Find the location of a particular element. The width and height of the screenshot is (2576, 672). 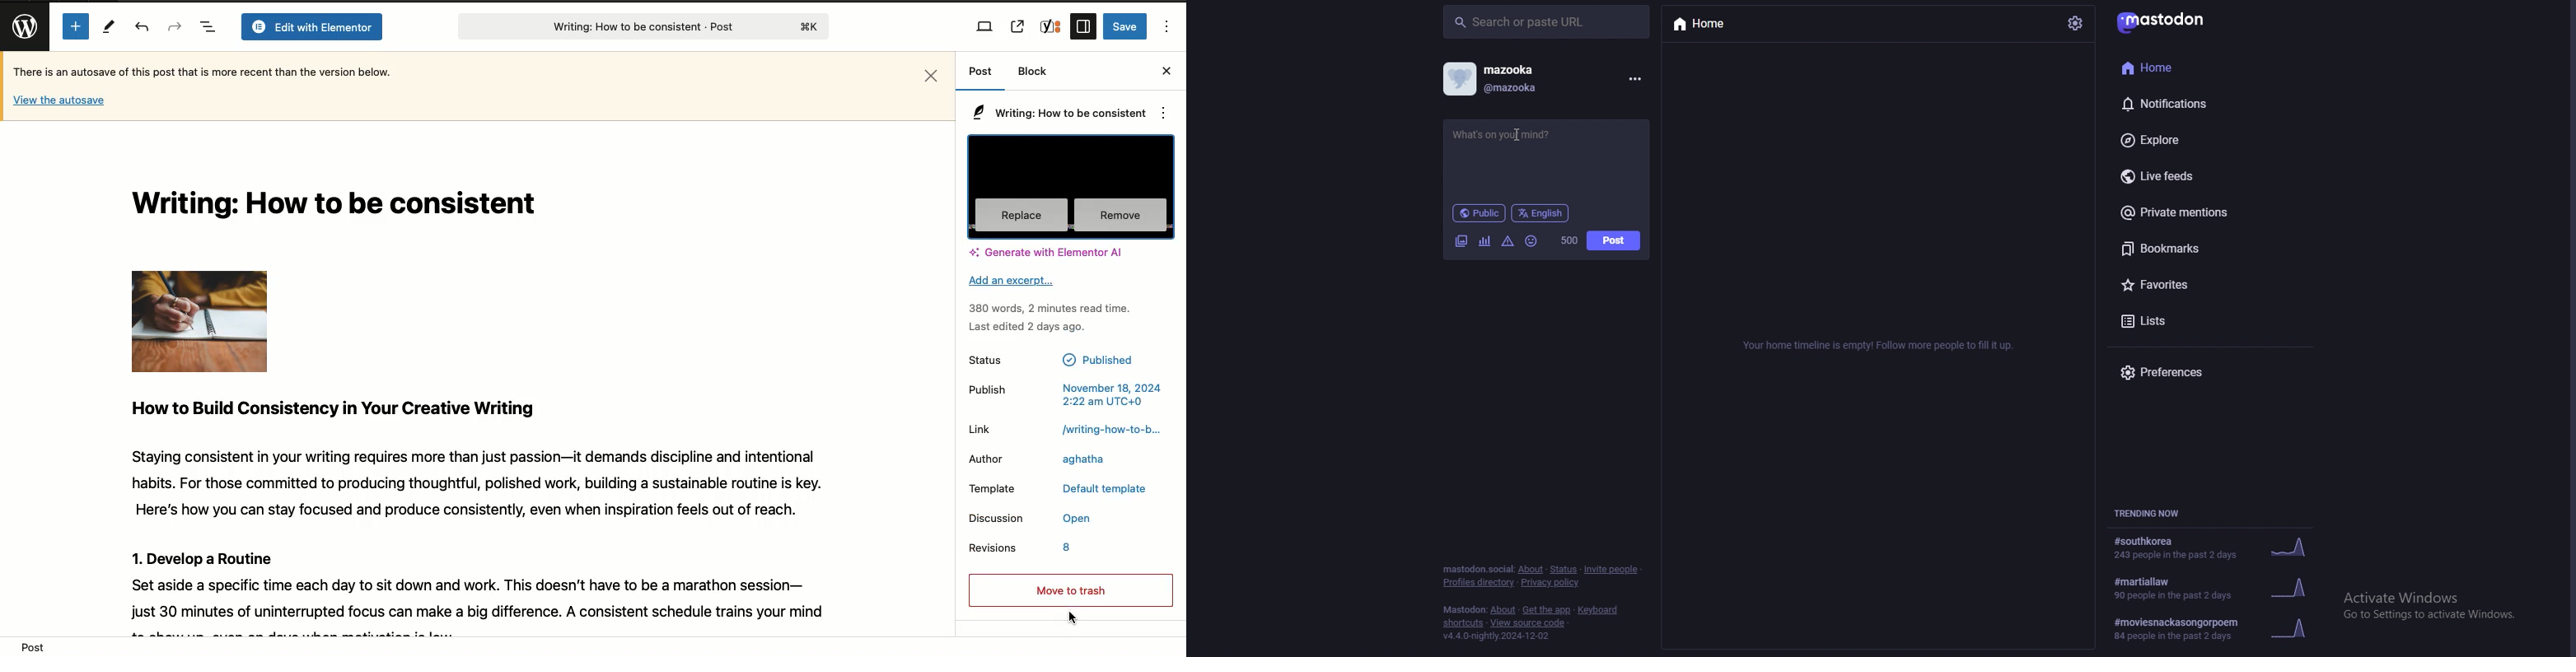

view source code is located at coordinates (1529, 624).